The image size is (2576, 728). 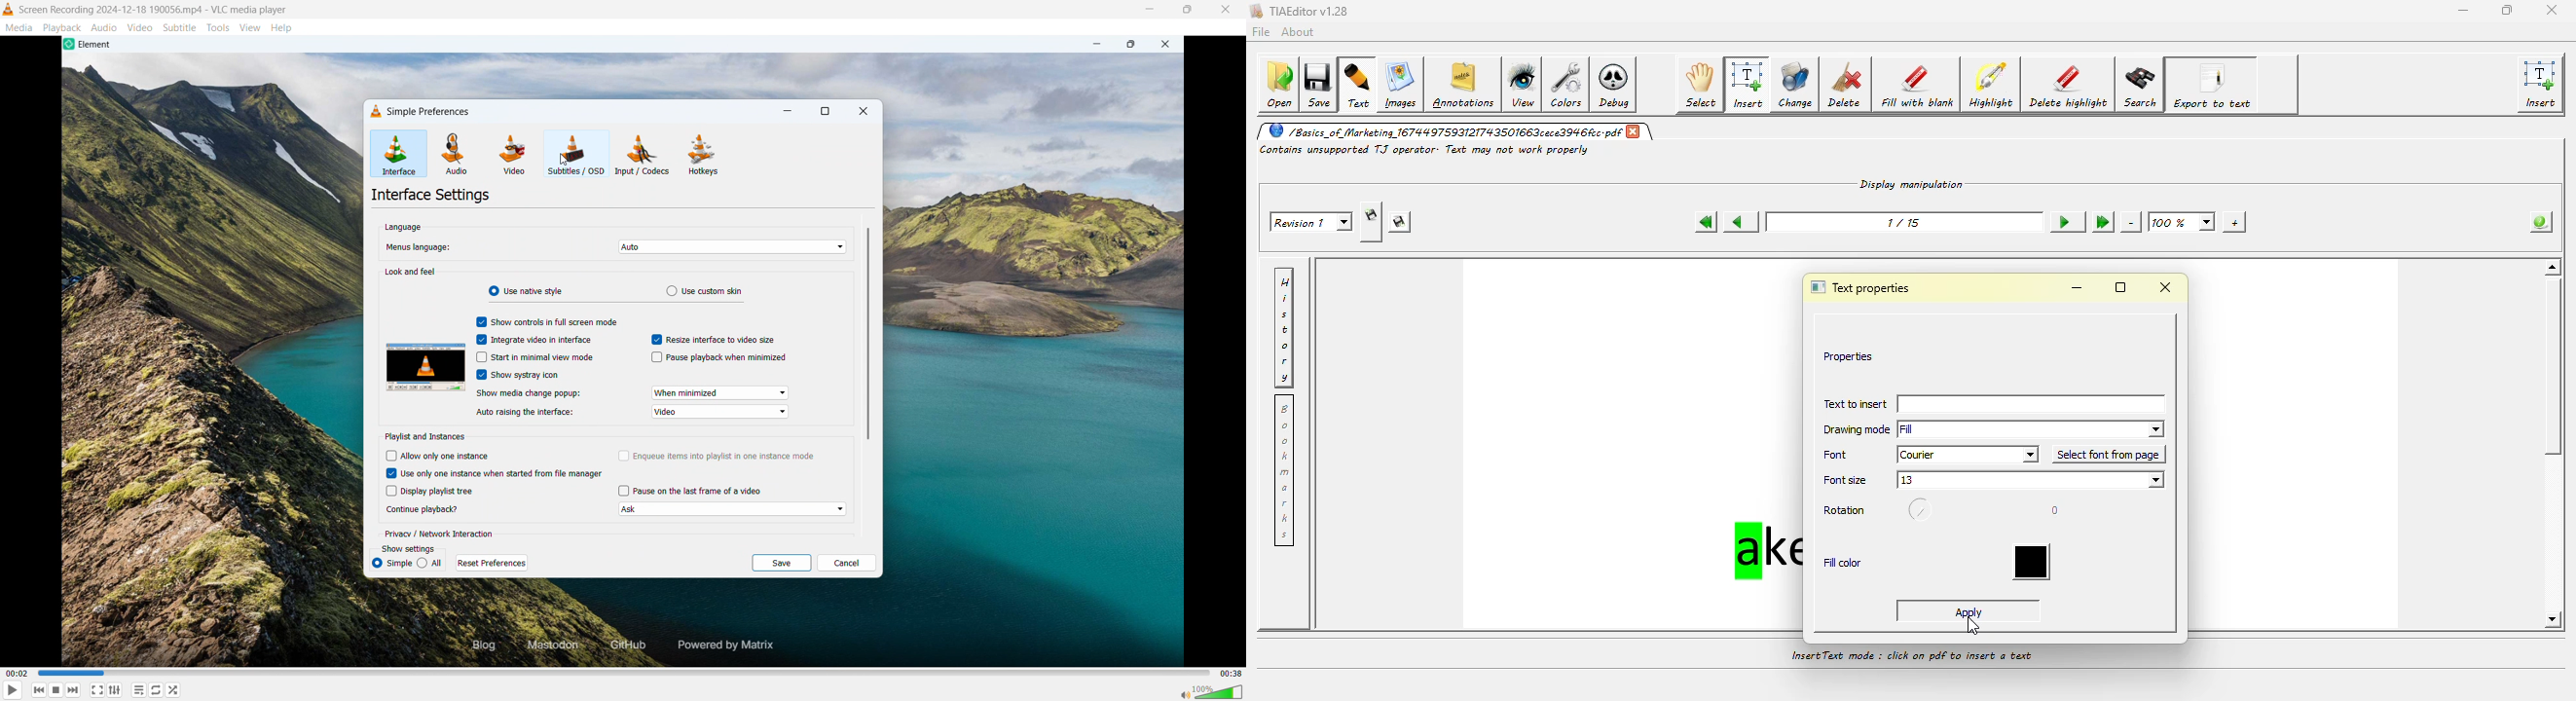 What do you see at coordinates (626, 673) in the screenshot?
I see `Time bar ` at bounding box center [626, 673].